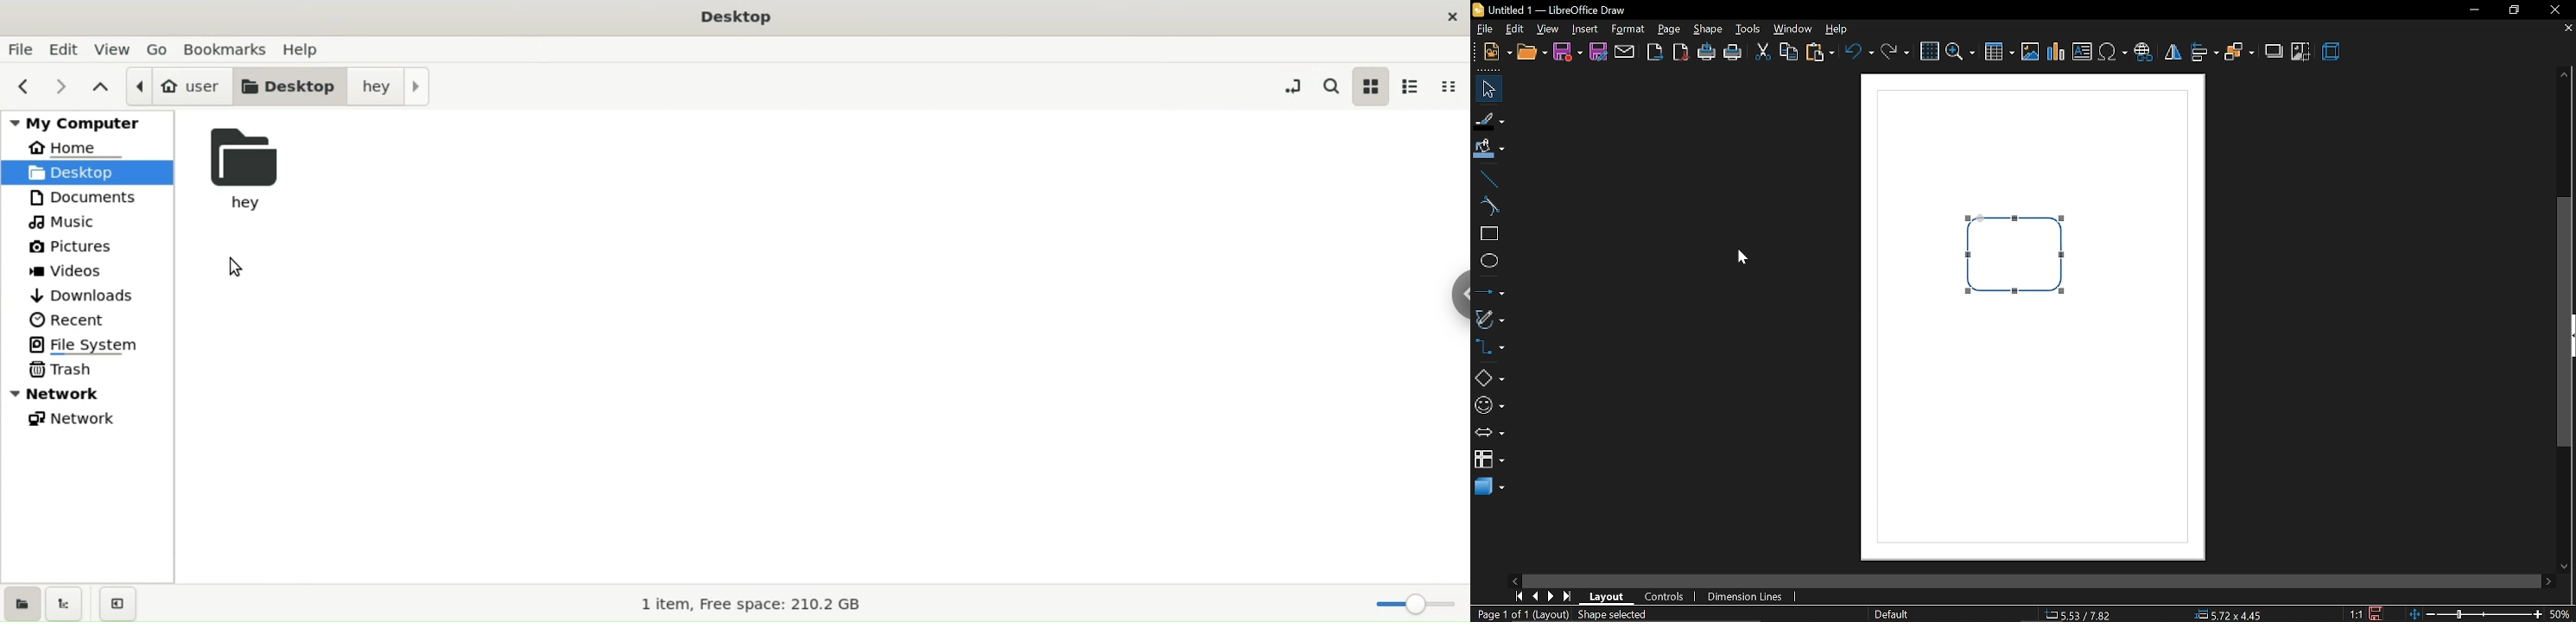 The image size is (2576, 644). Describe the element at coordinates (1710, 30) in the screenshot. I see `shape` at that location.